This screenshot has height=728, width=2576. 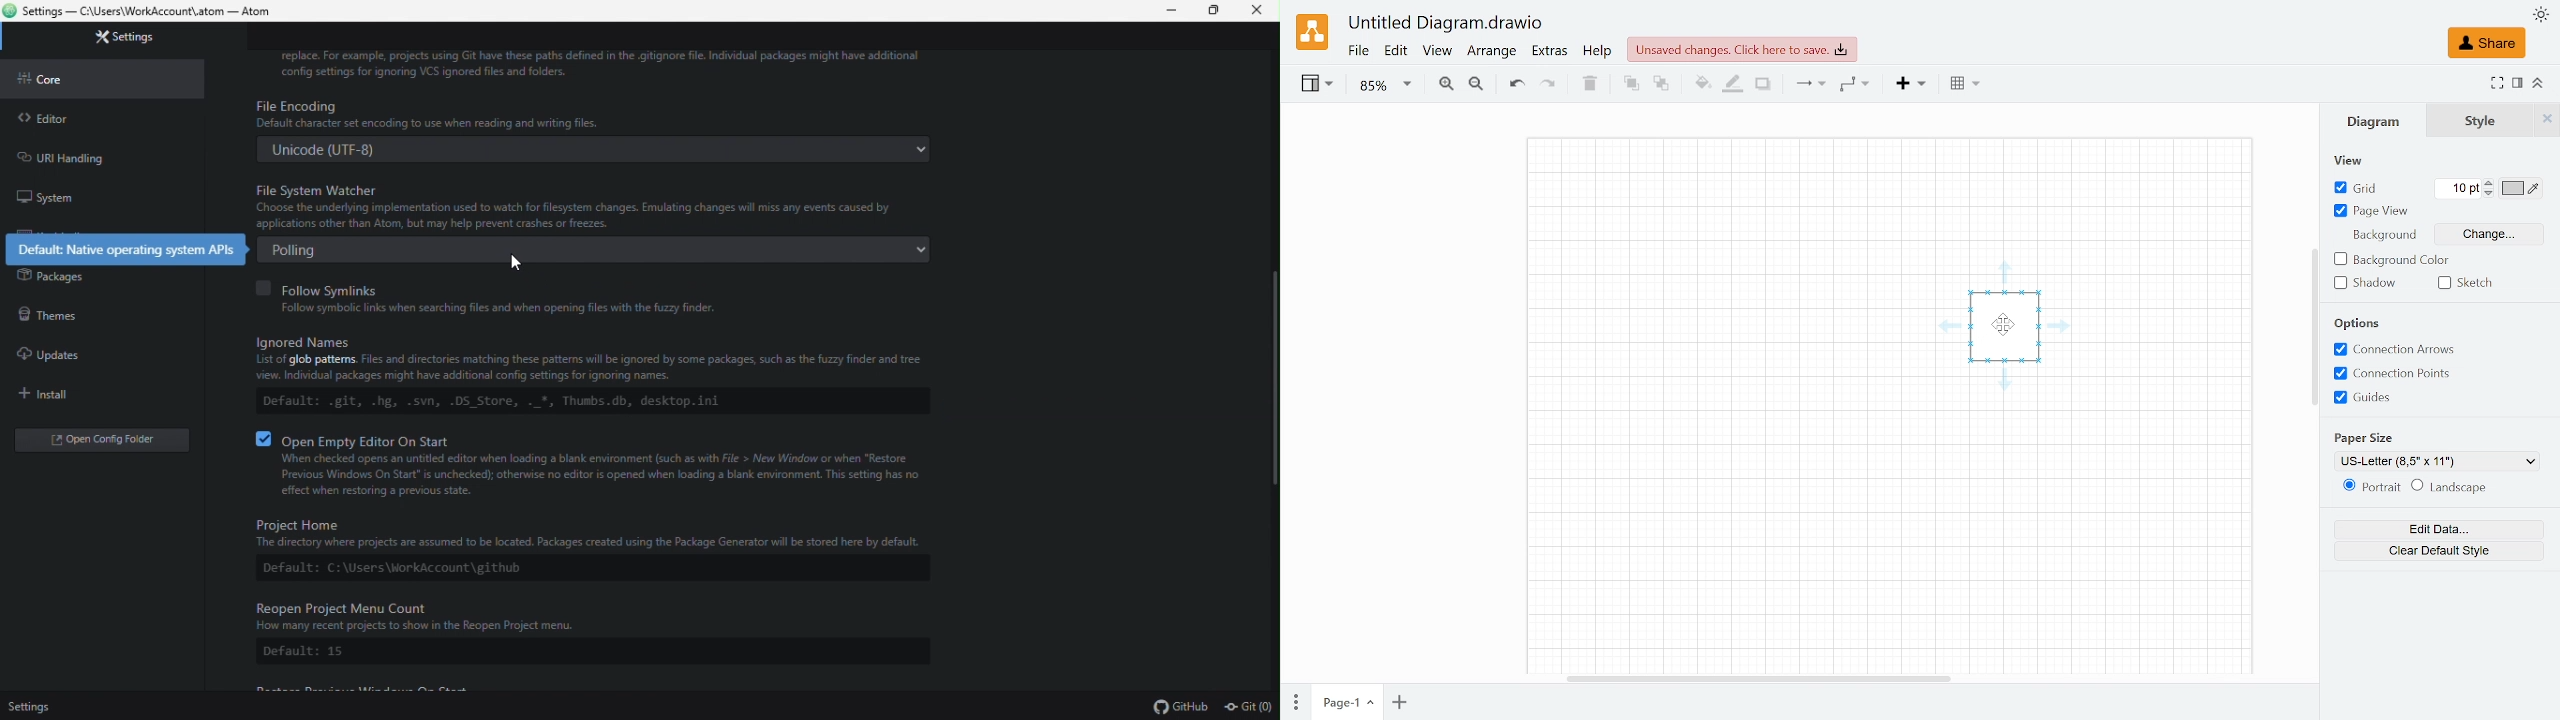 What do you see at coordinates (1491, 52) in the screenshot?
I see `Arrange` at bounding box center [1491, 52].